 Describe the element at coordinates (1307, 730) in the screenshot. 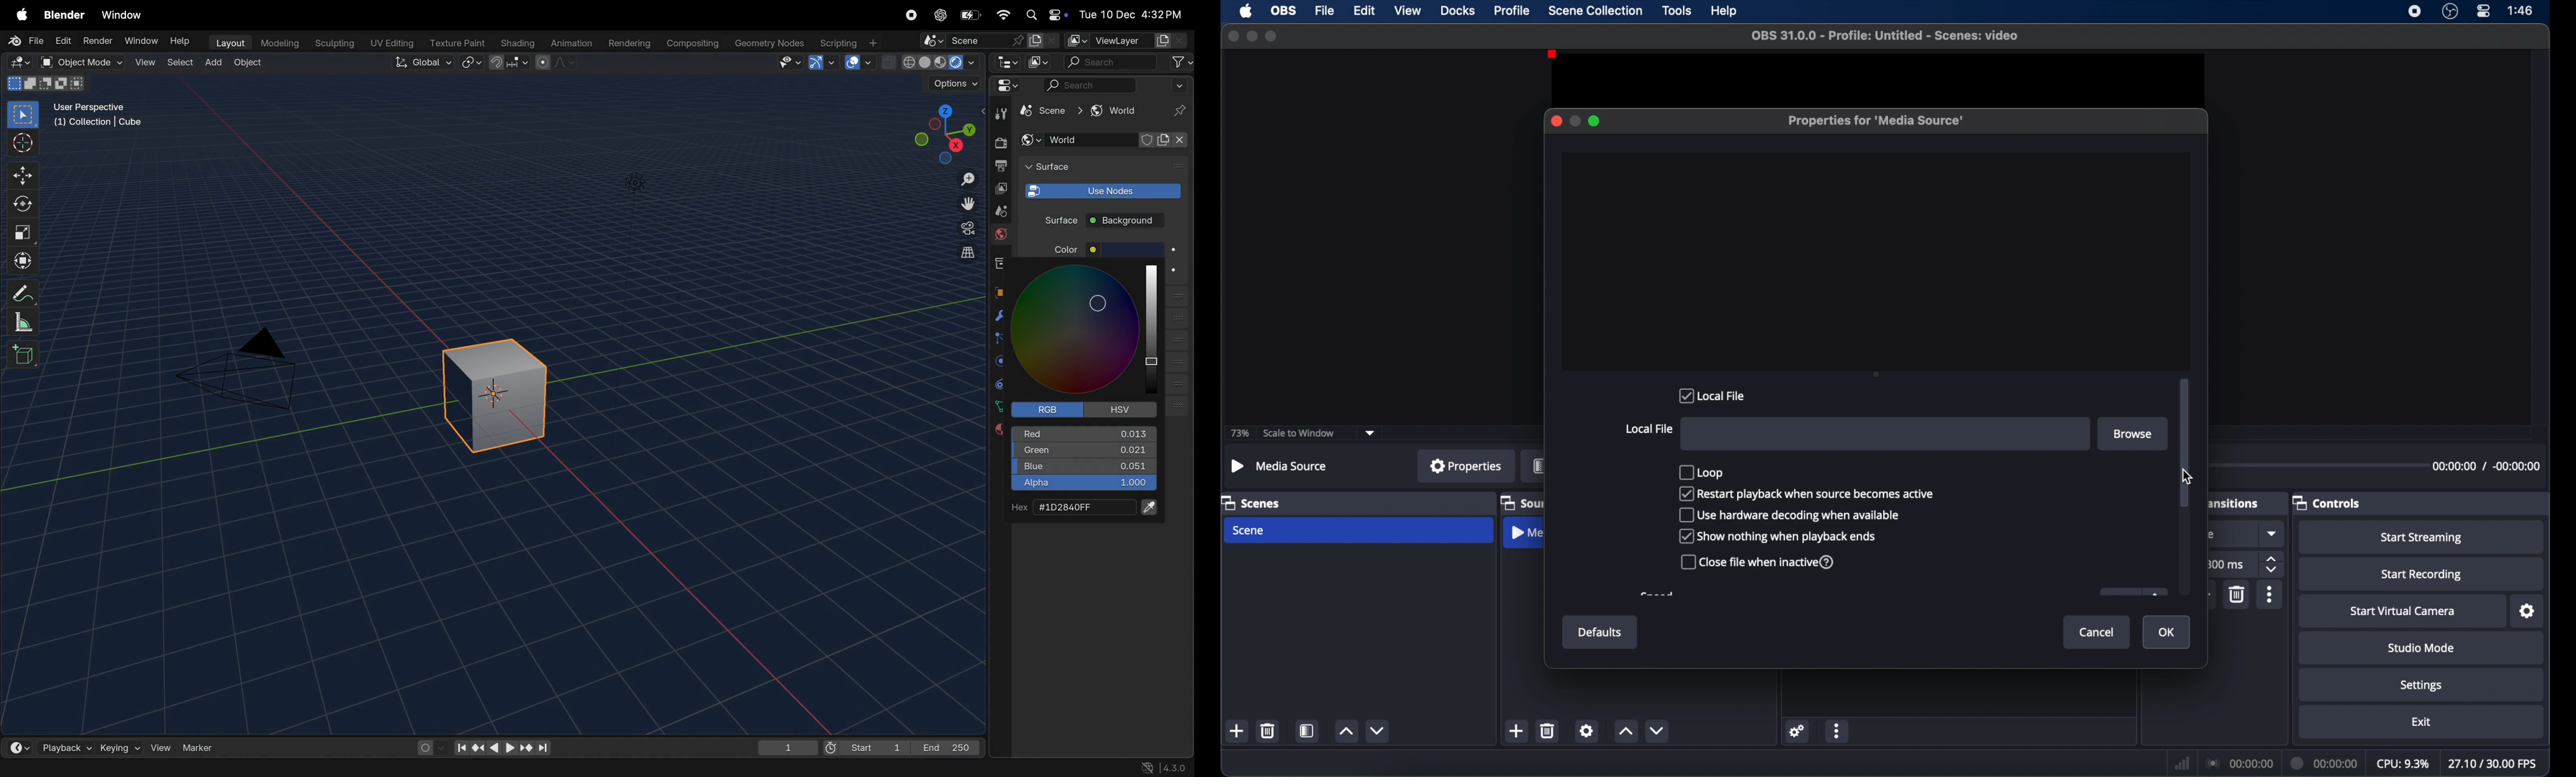

I see `scene filters` at that location.